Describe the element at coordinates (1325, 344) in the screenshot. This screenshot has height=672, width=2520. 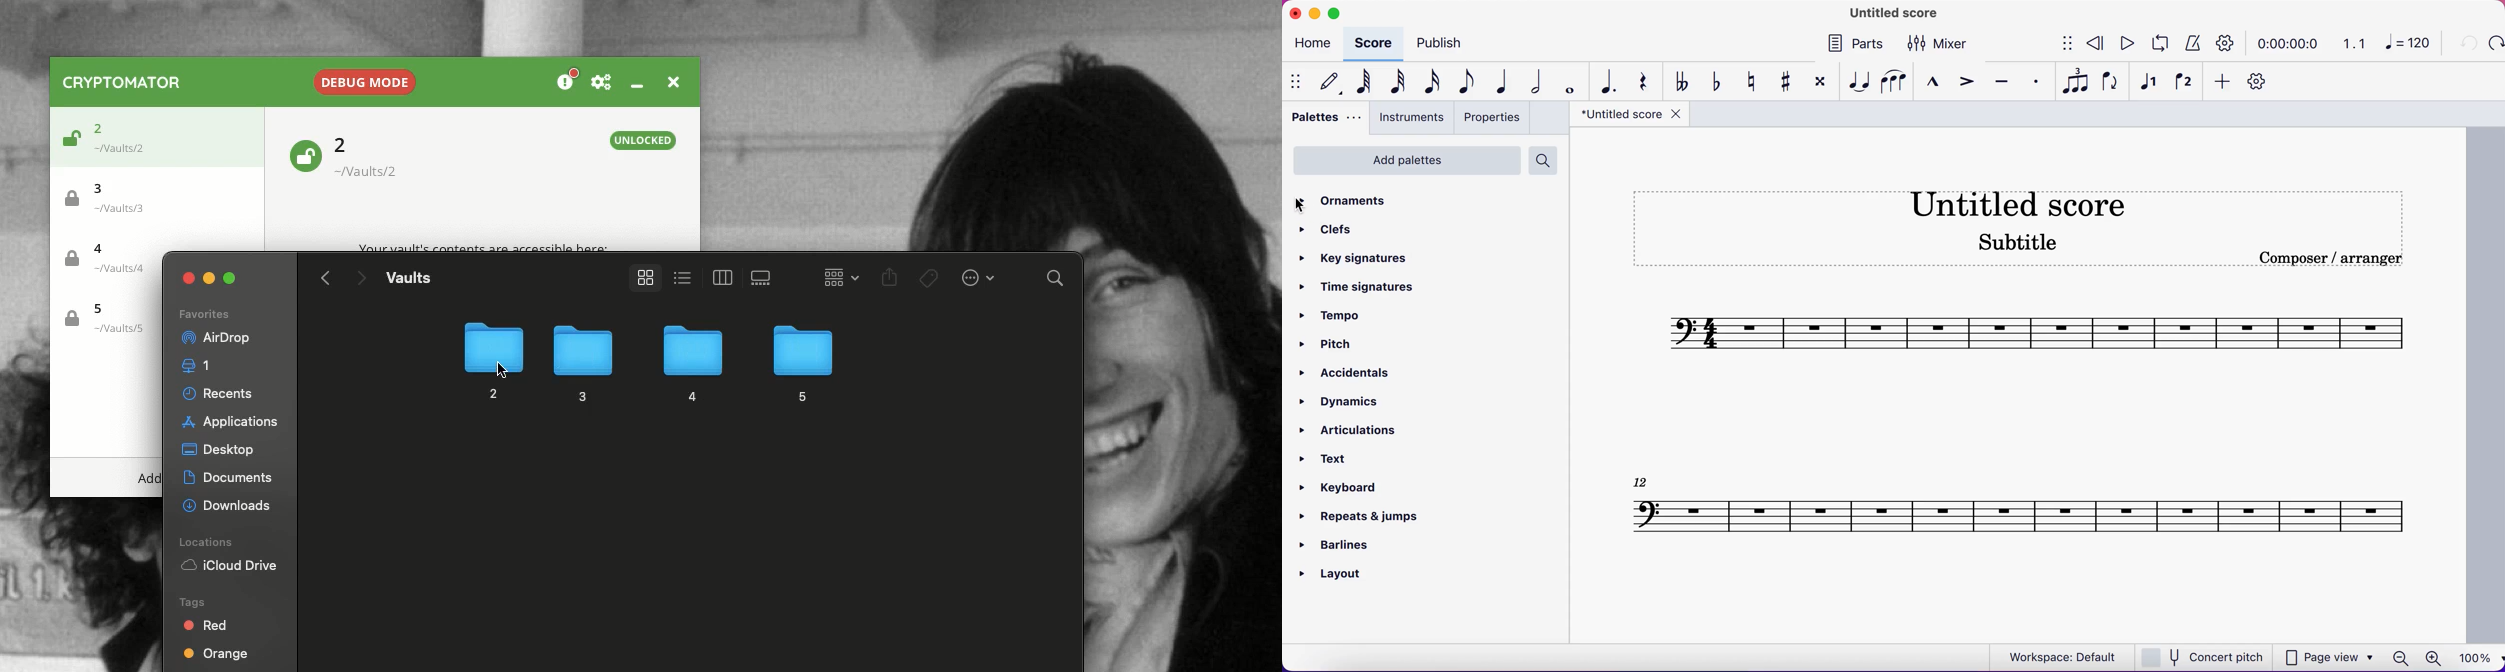
I see `pitch` at that location.